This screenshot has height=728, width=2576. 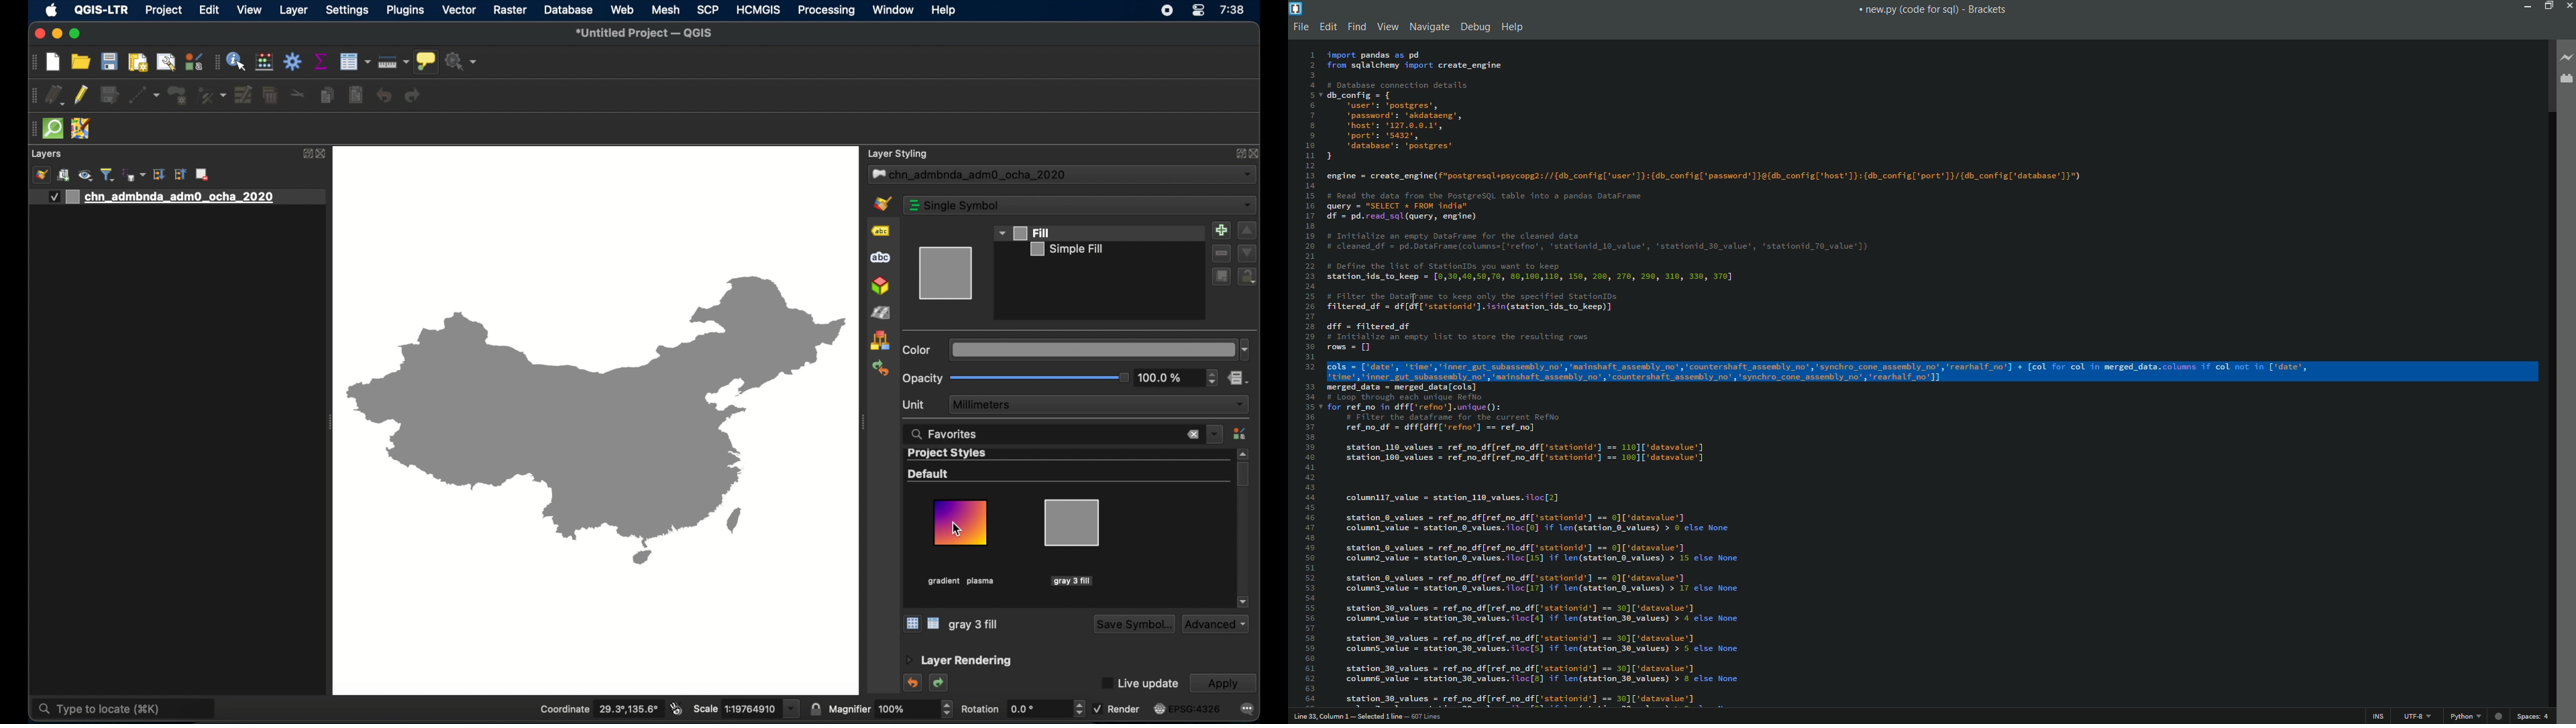 I want to click on print layout, so click(x=138, y=62).